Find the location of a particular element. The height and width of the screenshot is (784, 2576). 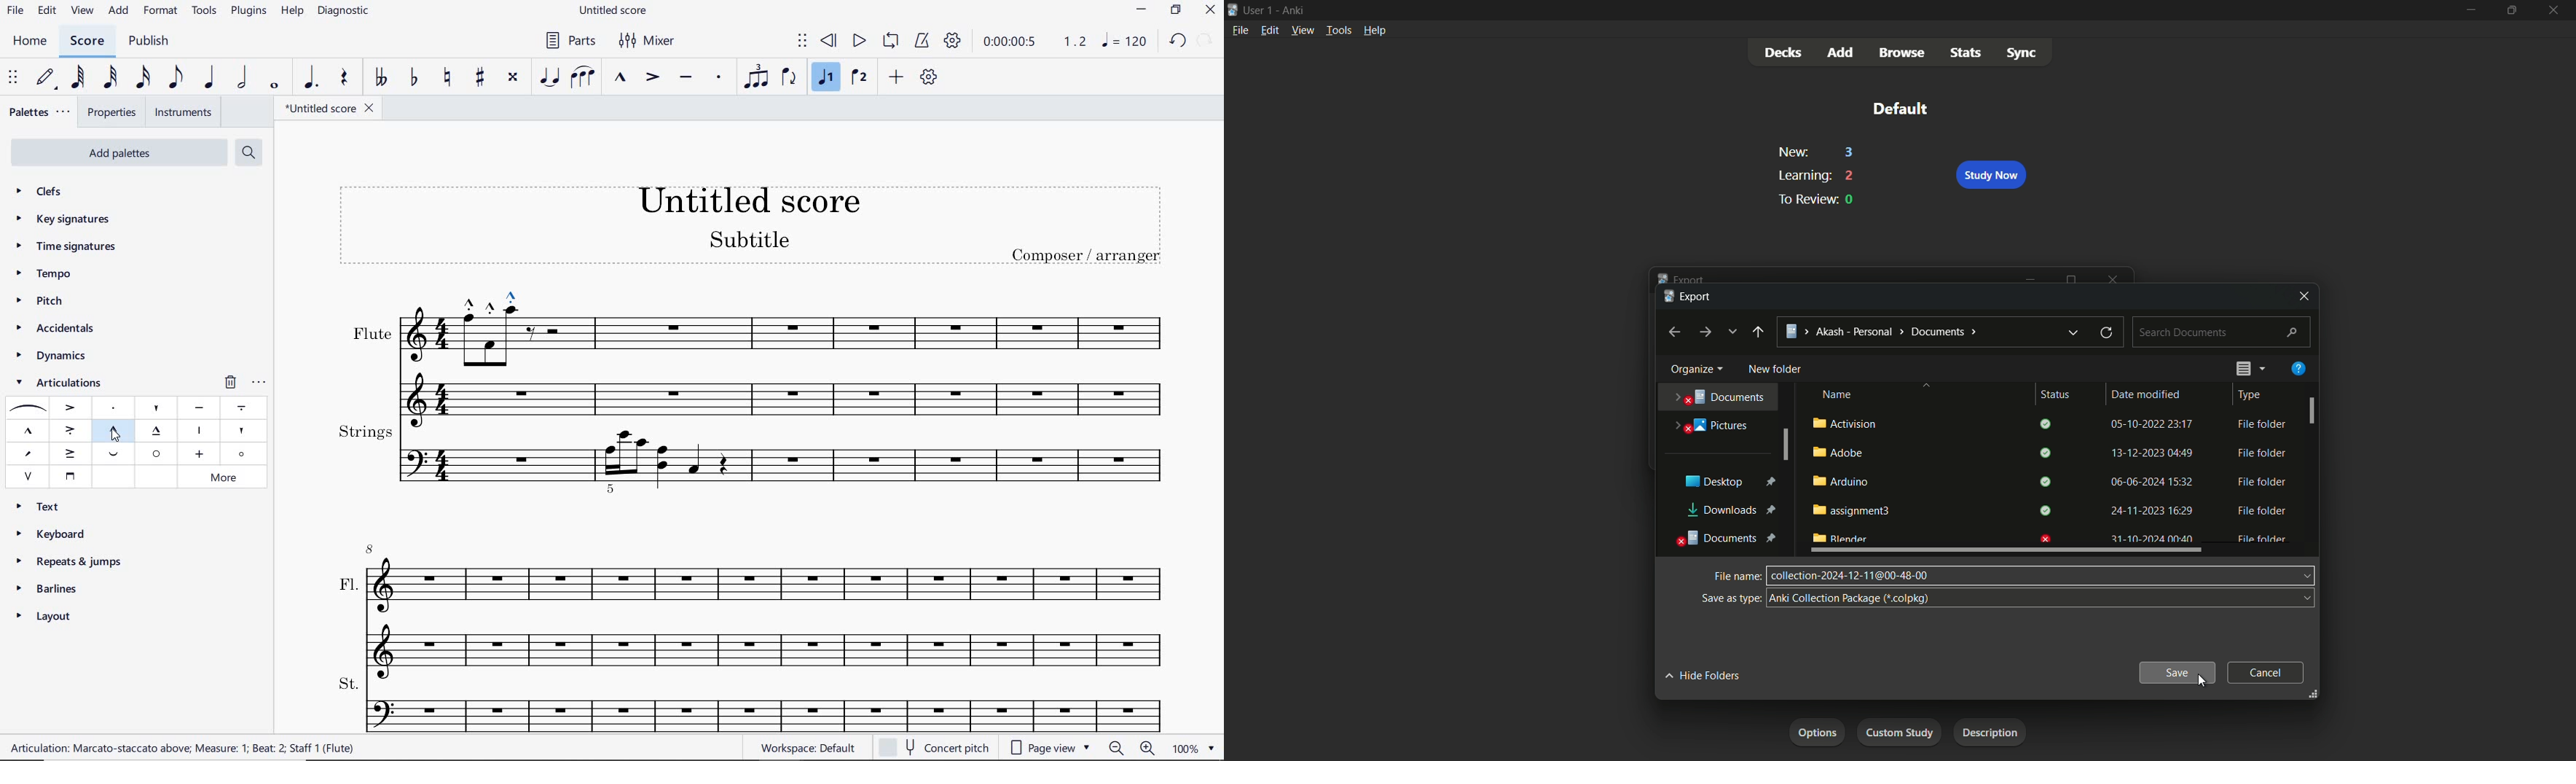

minimize is located at coordinates (2469, 9).